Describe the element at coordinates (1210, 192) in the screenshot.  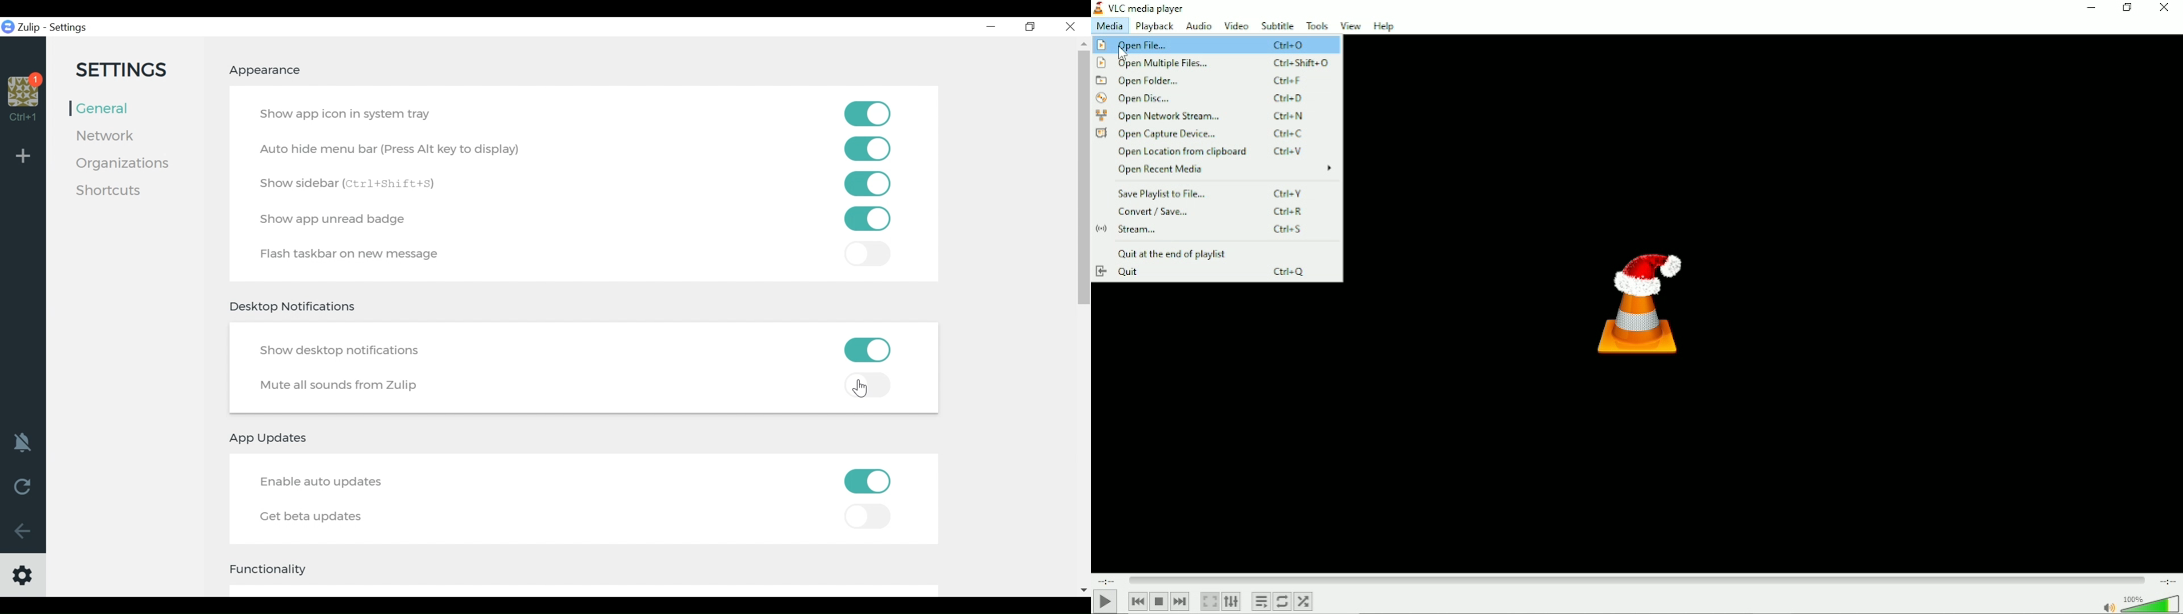
I see `Save playlist to file` at that location.